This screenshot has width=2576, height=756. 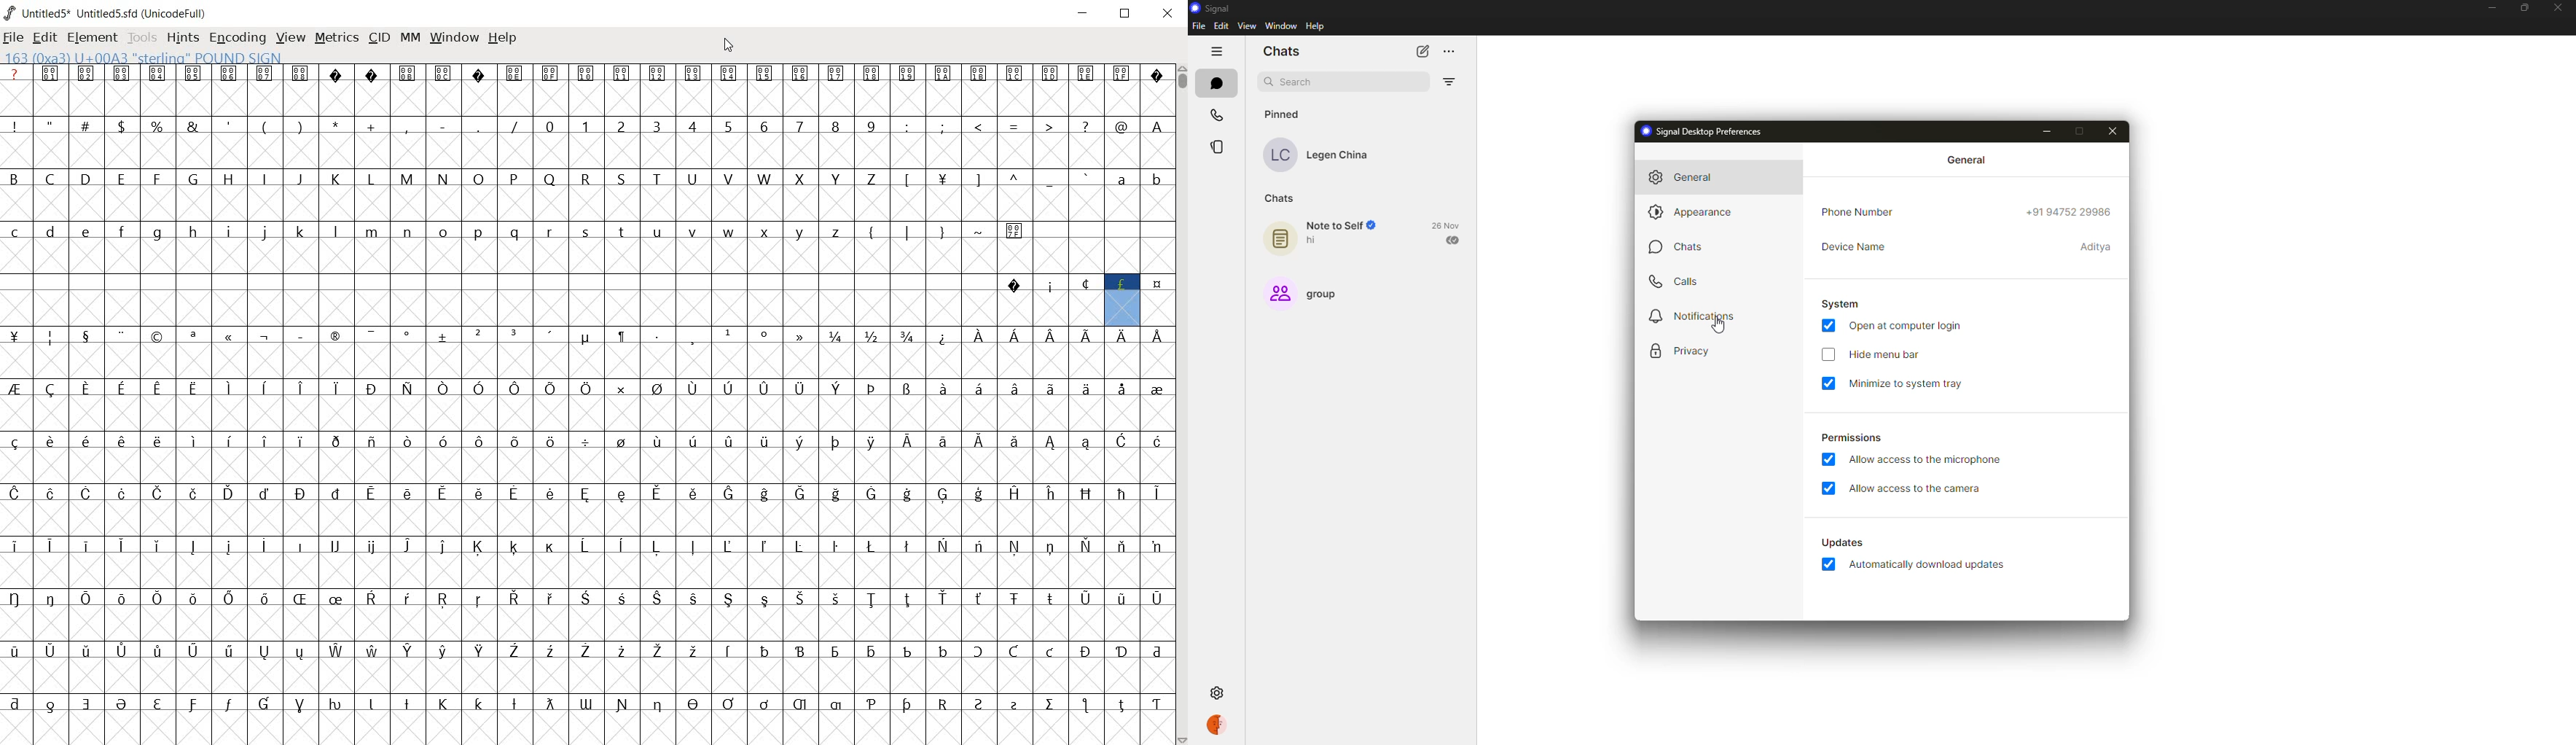 I want to click on privacy, so click(x=1682, y=349).